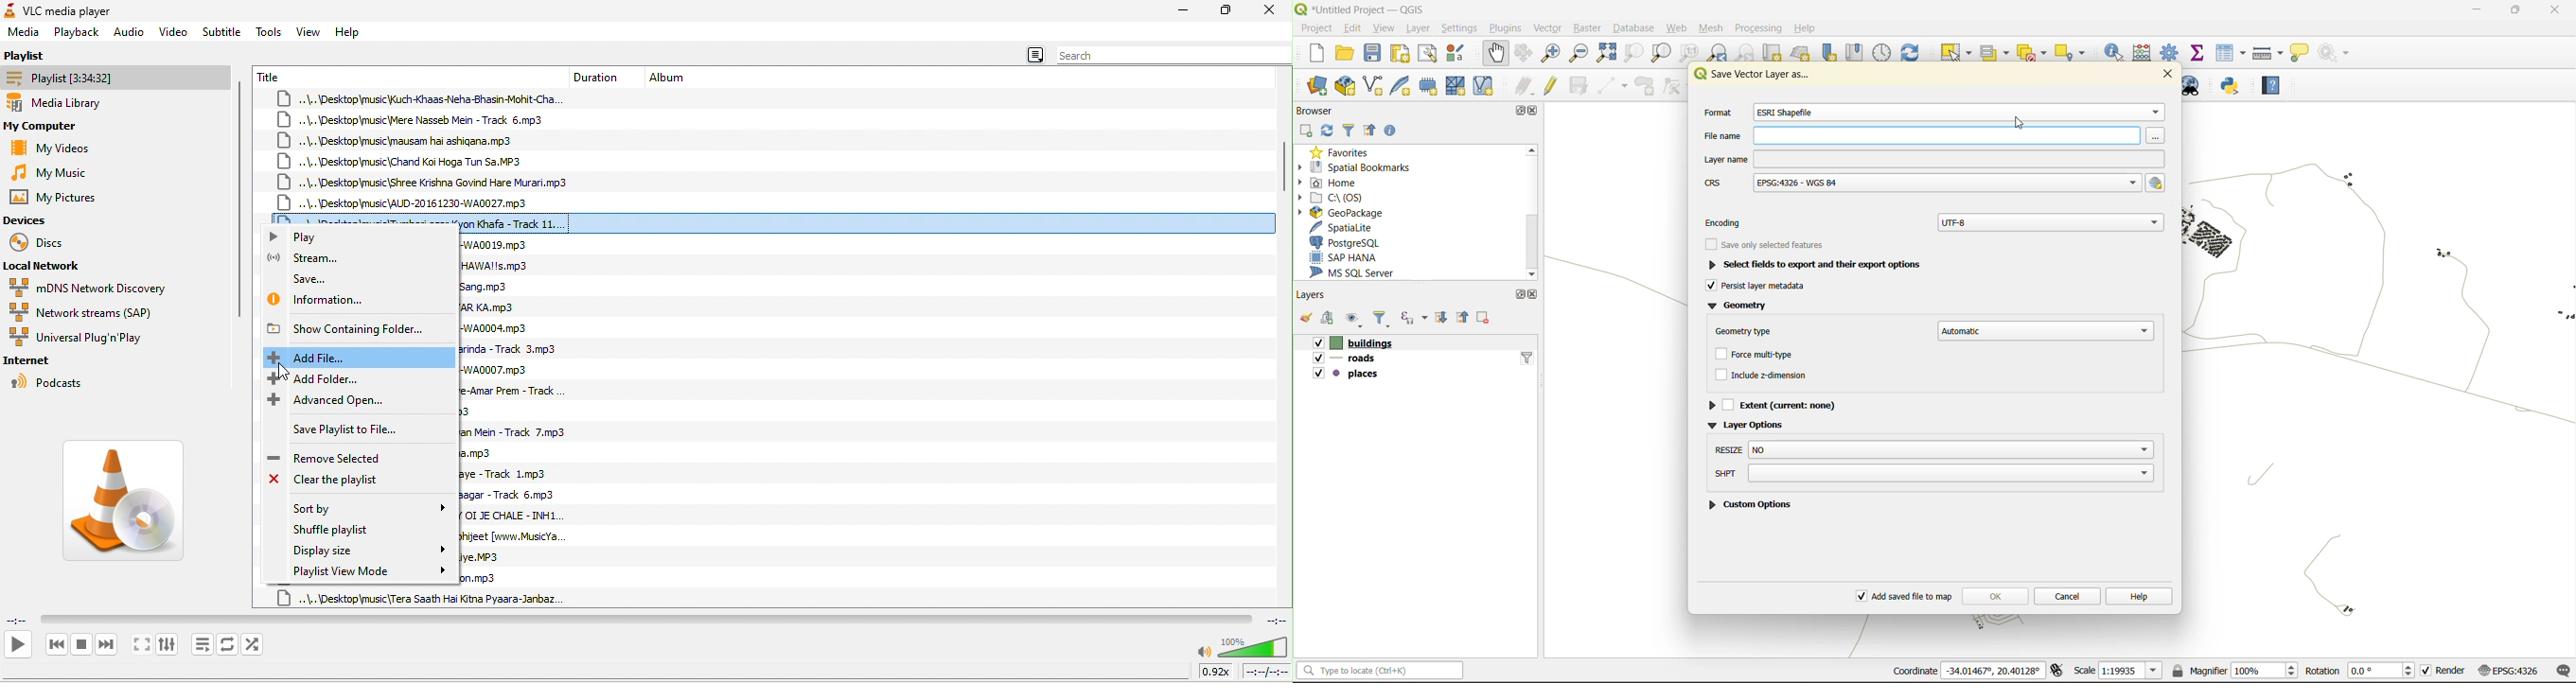 This screenshot has width=2576, height=700. What do you see at coordinates (1933, 474) in the screenshot?
I see `shpt` at bounding box center [1933, 474].